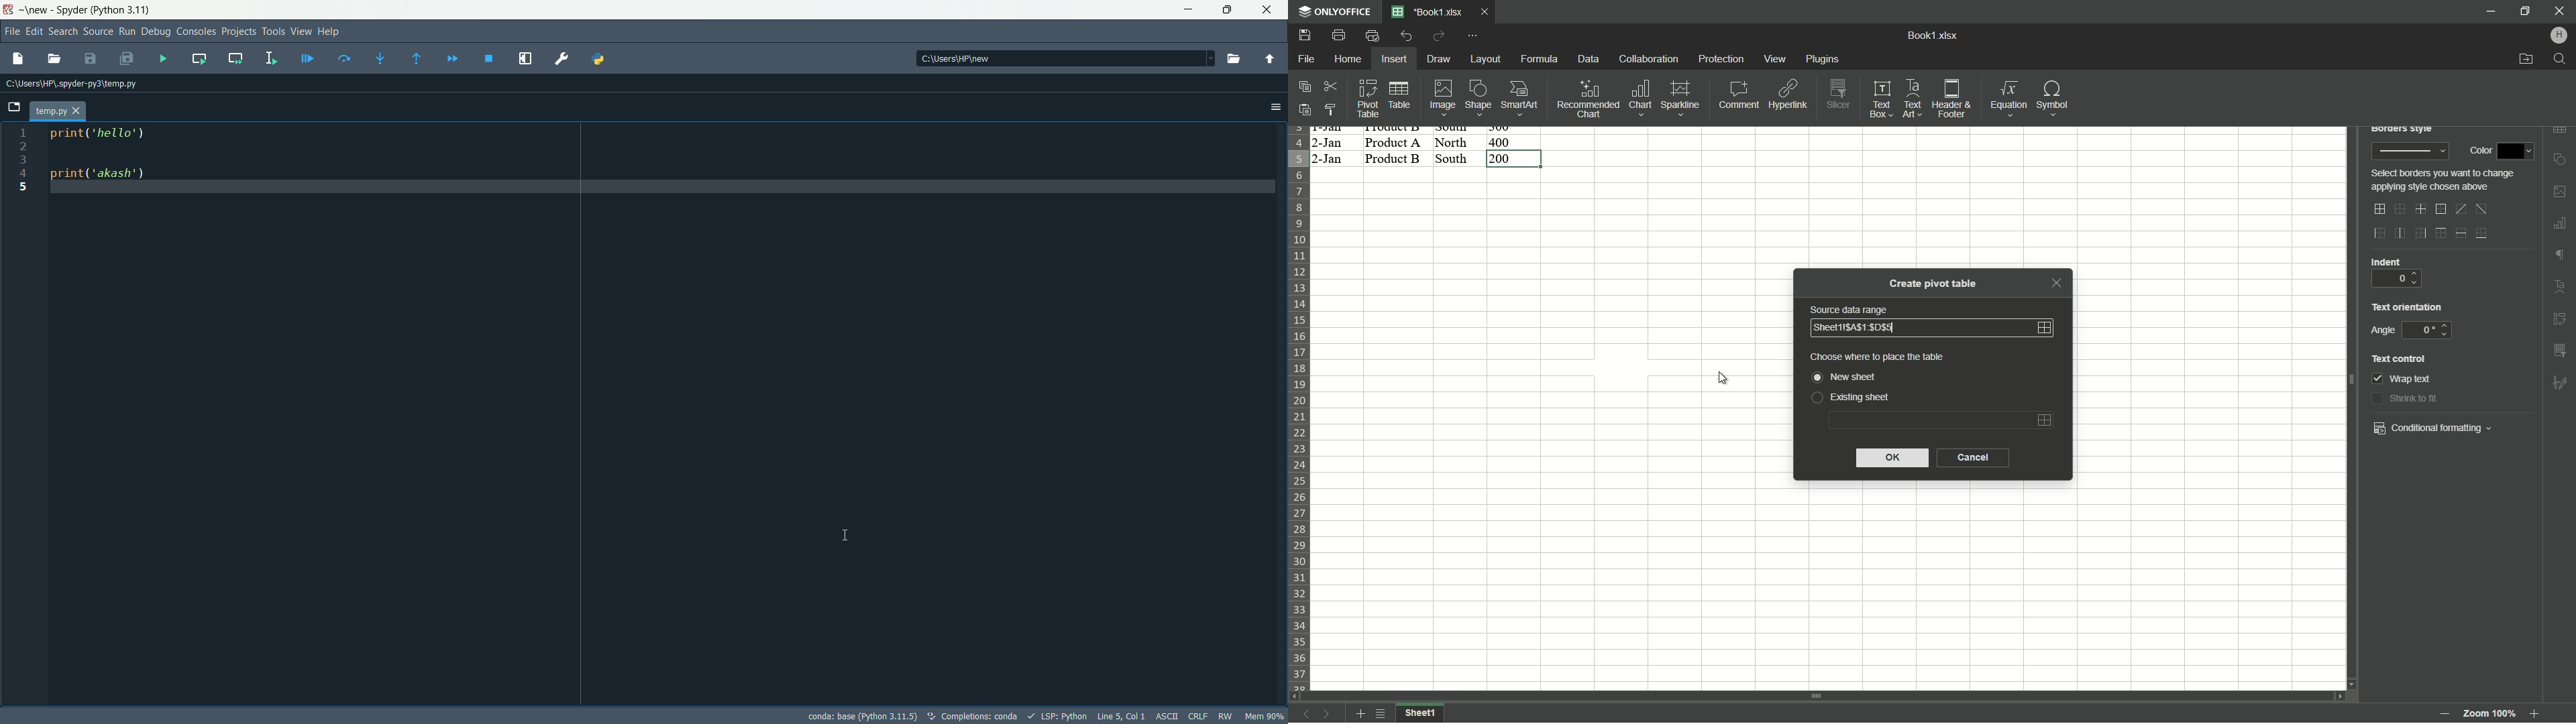 The height and width of the screenshot is (728, 2576). What do you see at coordinates (2441, 210) in the screenshot?
I see `outer border only` at bounding box center [2441, 210].